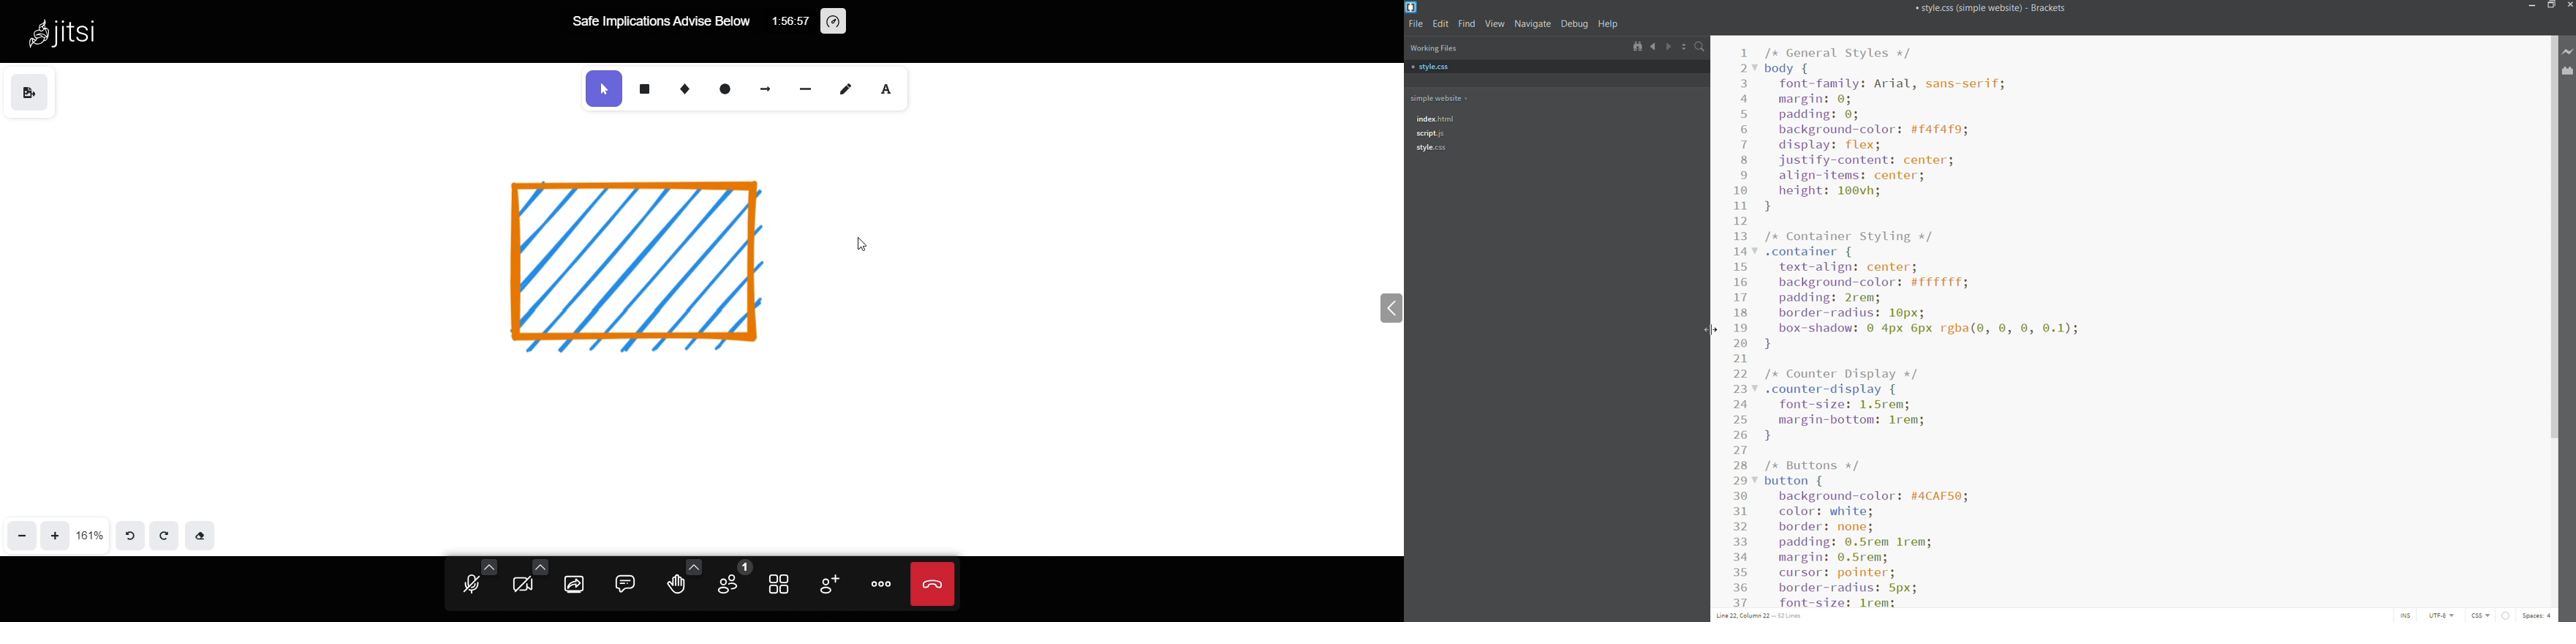 The image size is (2576, 644). What do you see at coordinates (1701, 47) in the screenshot?
I see `search` at bounding box center [1701, 47].